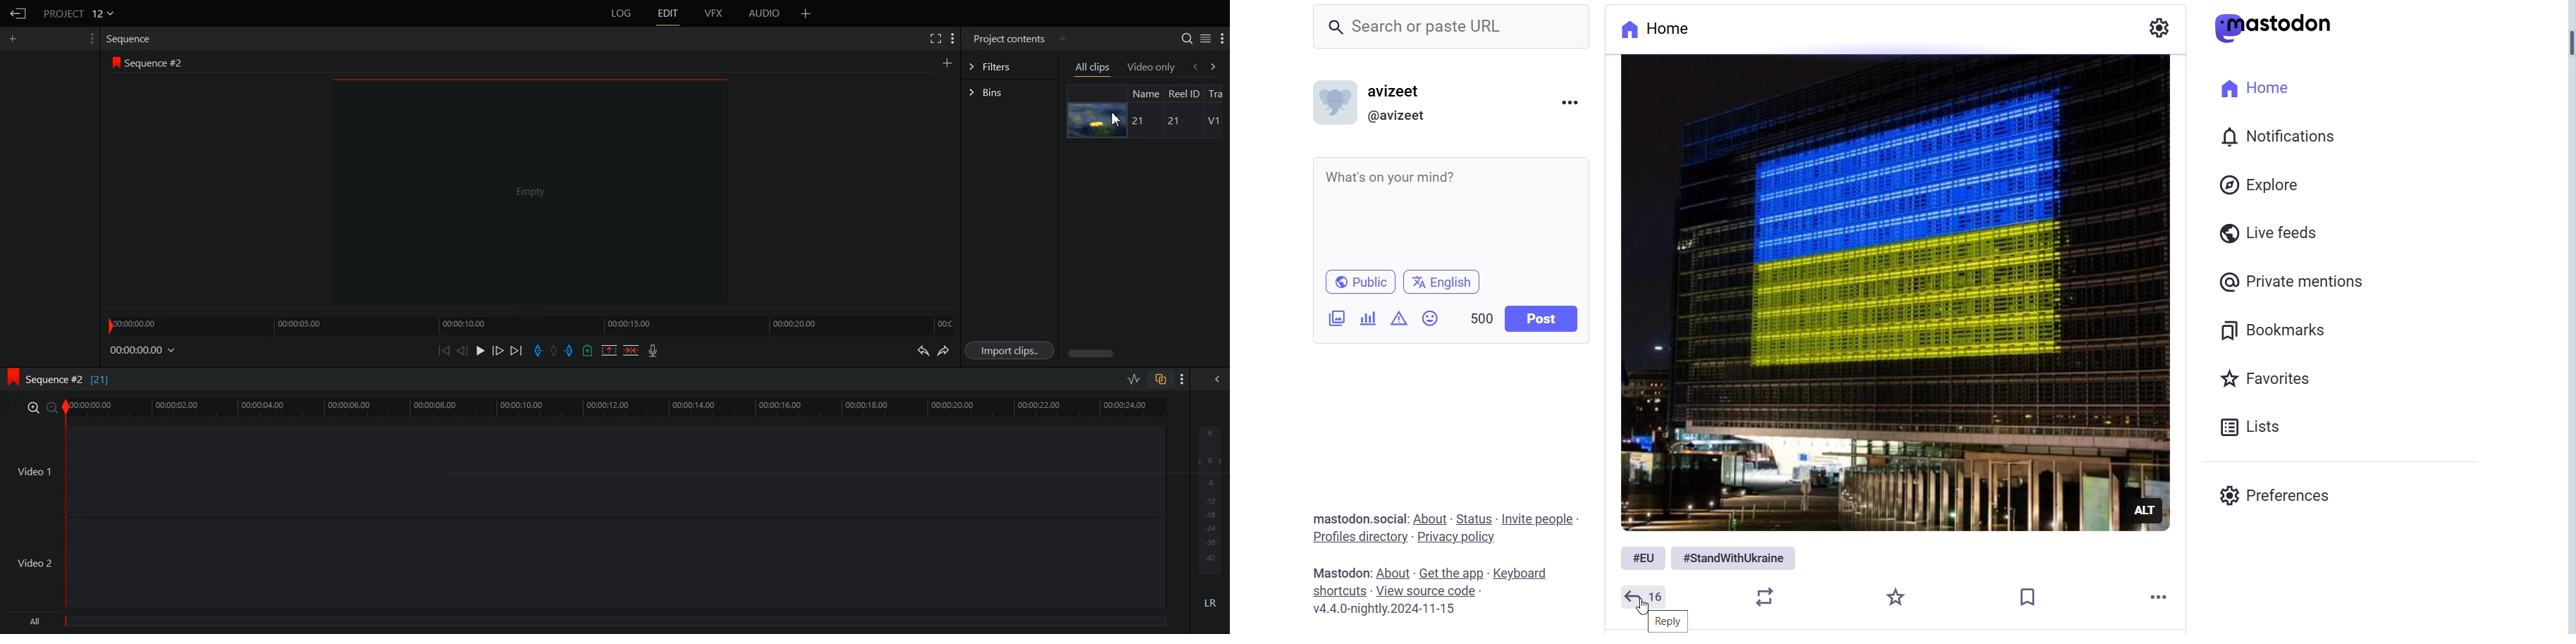 The image size is (2576, 644). What do you see at coordinates (1010, 92) in the screenshot?
I see `Bins` at bounding box center [1010, 92].